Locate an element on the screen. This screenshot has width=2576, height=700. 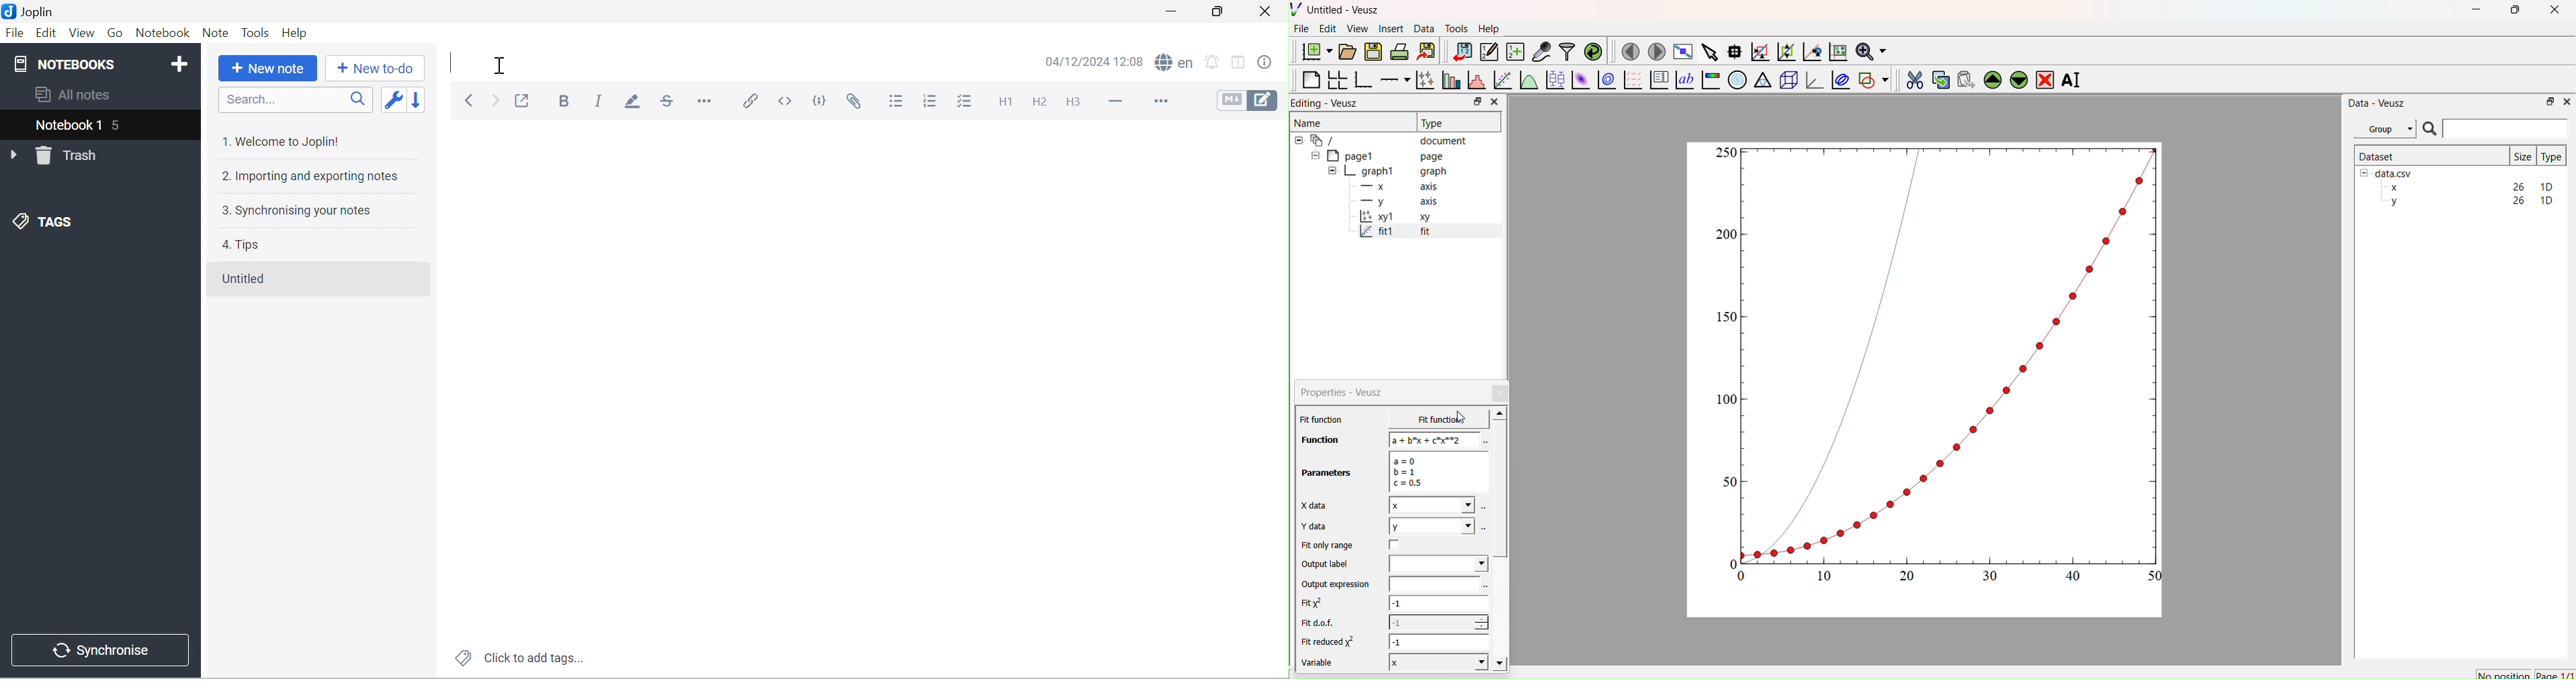
Typing is located at coordinates (452, 61).